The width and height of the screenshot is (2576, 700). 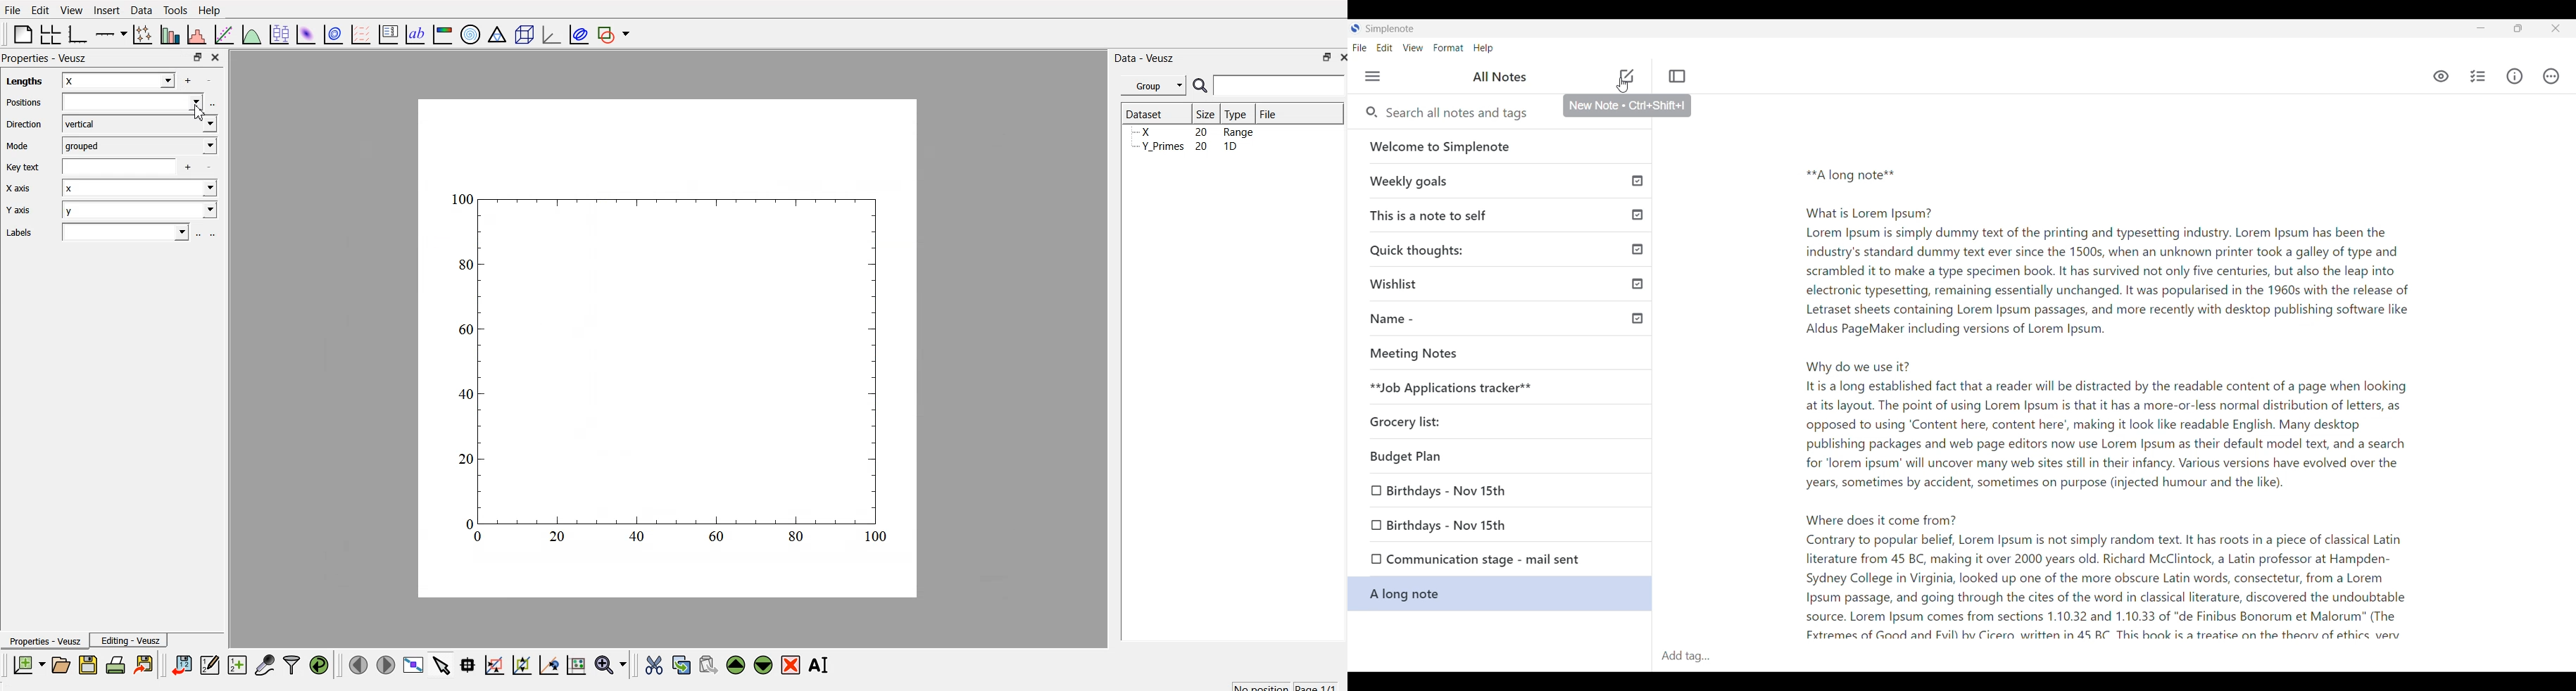 What do you see at coordinates (1505, 249) in the screenshot?
I see `Quick thoughts:` at bounding box center [1505, 249].